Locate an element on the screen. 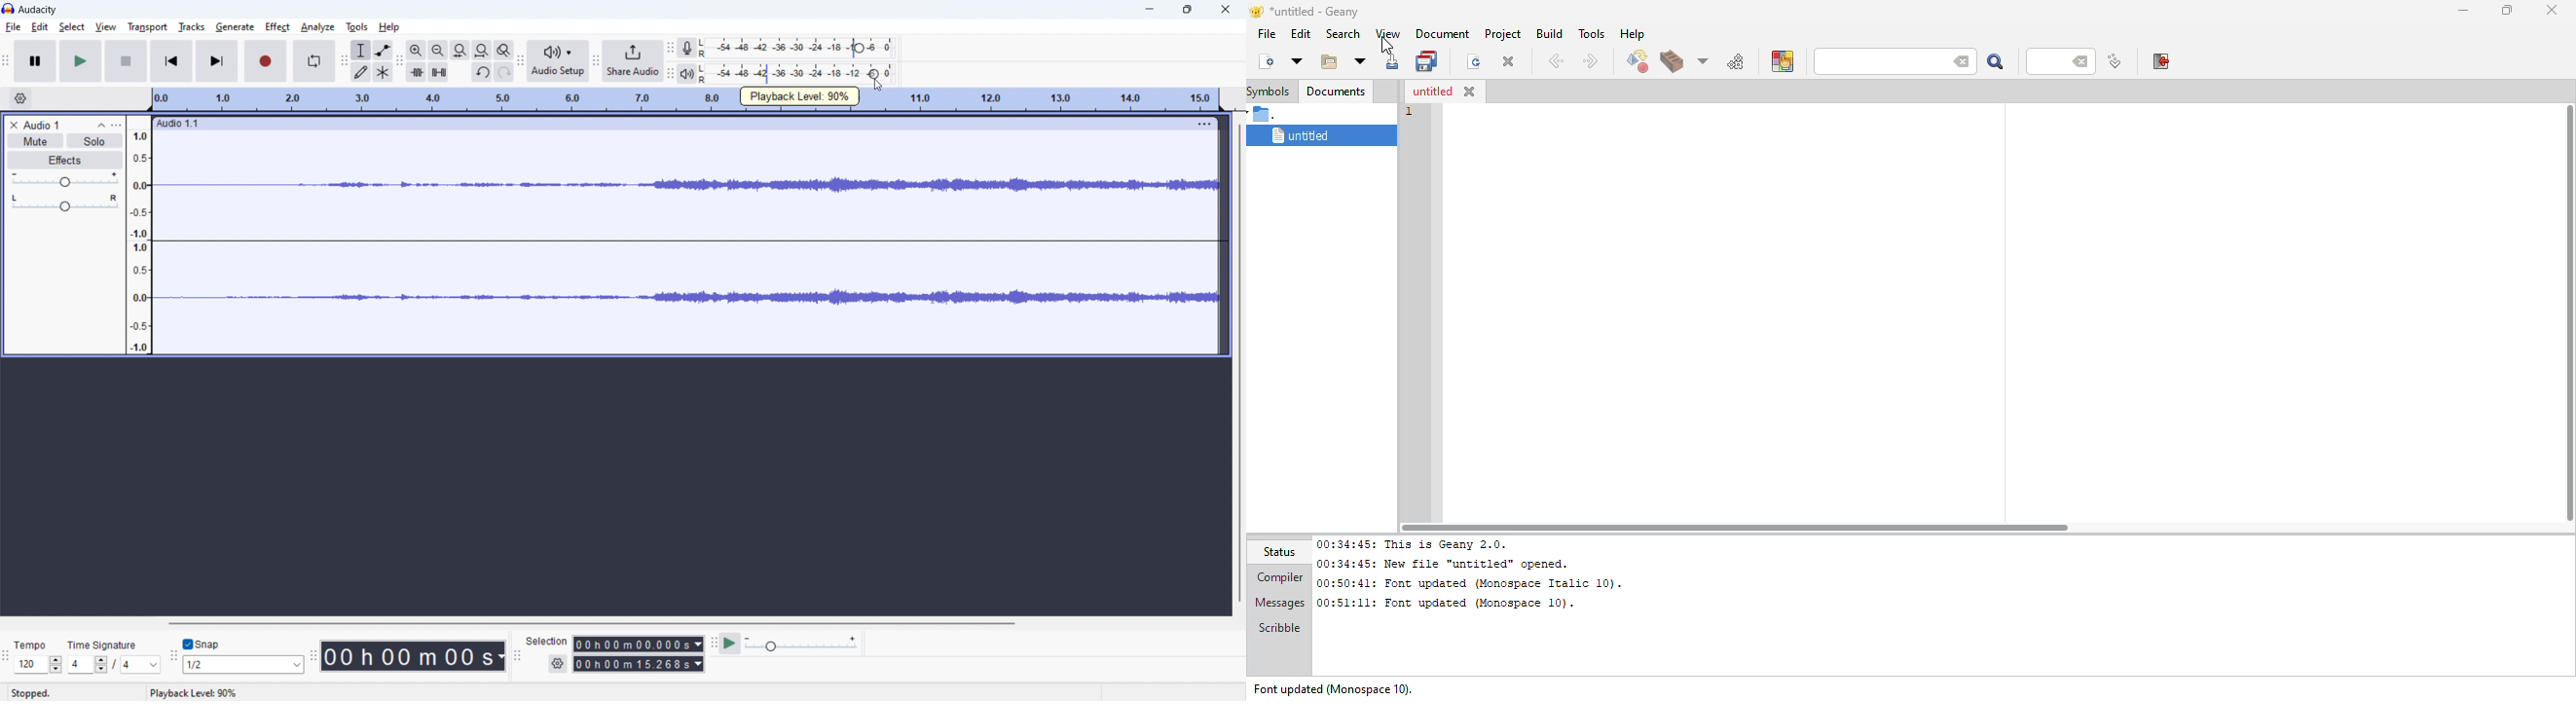 The image size is (2576, 728). delete audio is located at coordinates (13, 125).